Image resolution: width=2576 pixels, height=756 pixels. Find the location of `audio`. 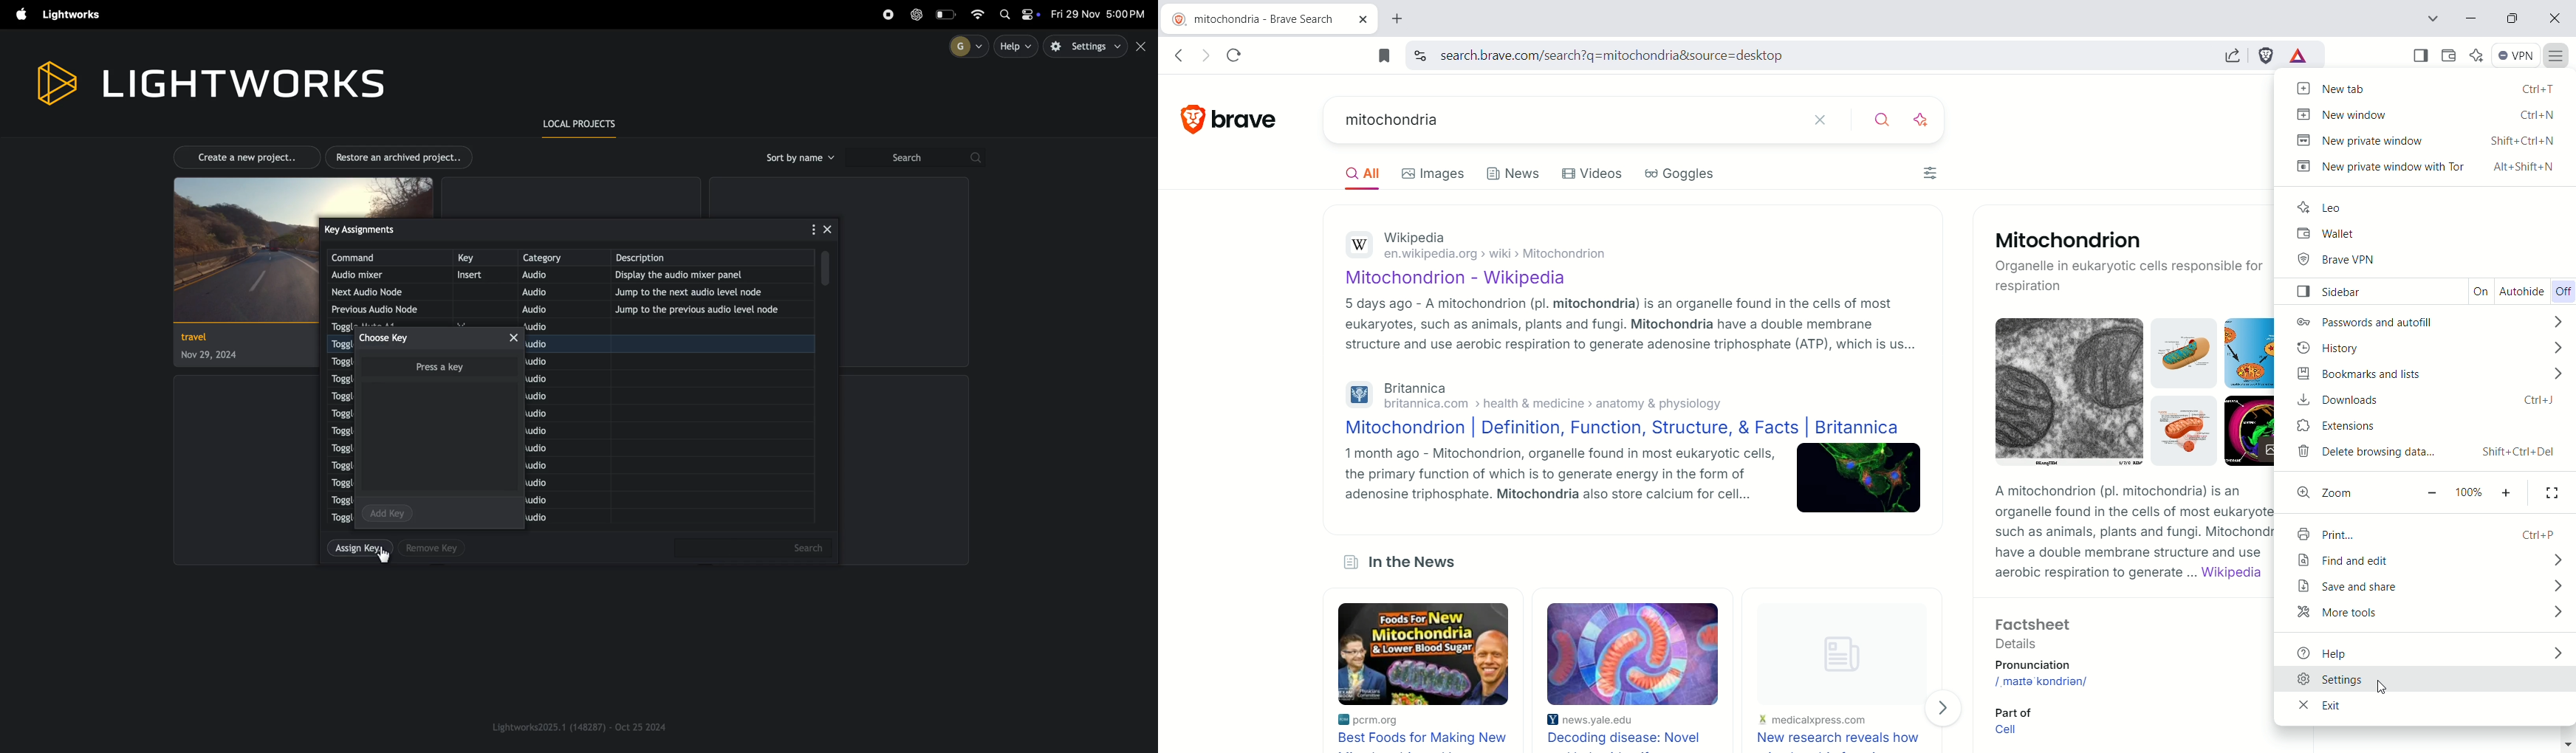

audio is located at coordinates (550, 308).